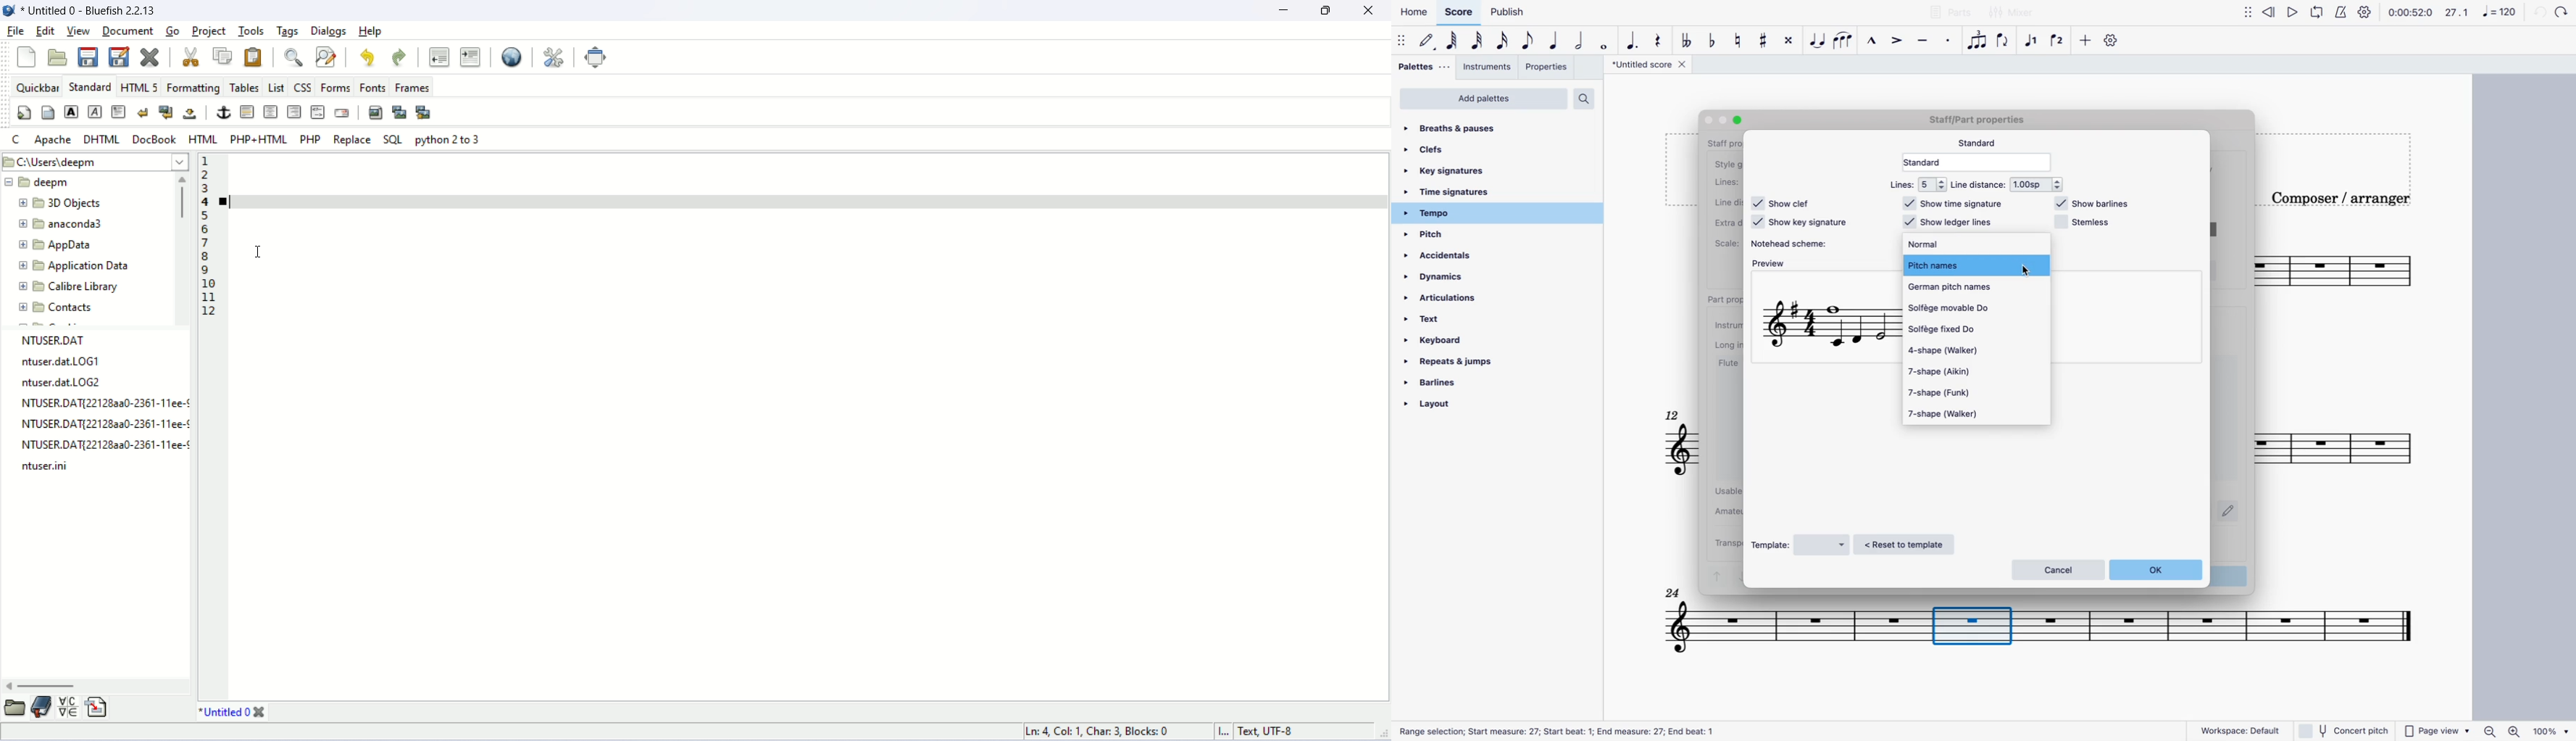 Image resolution: width=2576 pixels, height=756 pixels. I want to click on palettes, so click(1422, 66).